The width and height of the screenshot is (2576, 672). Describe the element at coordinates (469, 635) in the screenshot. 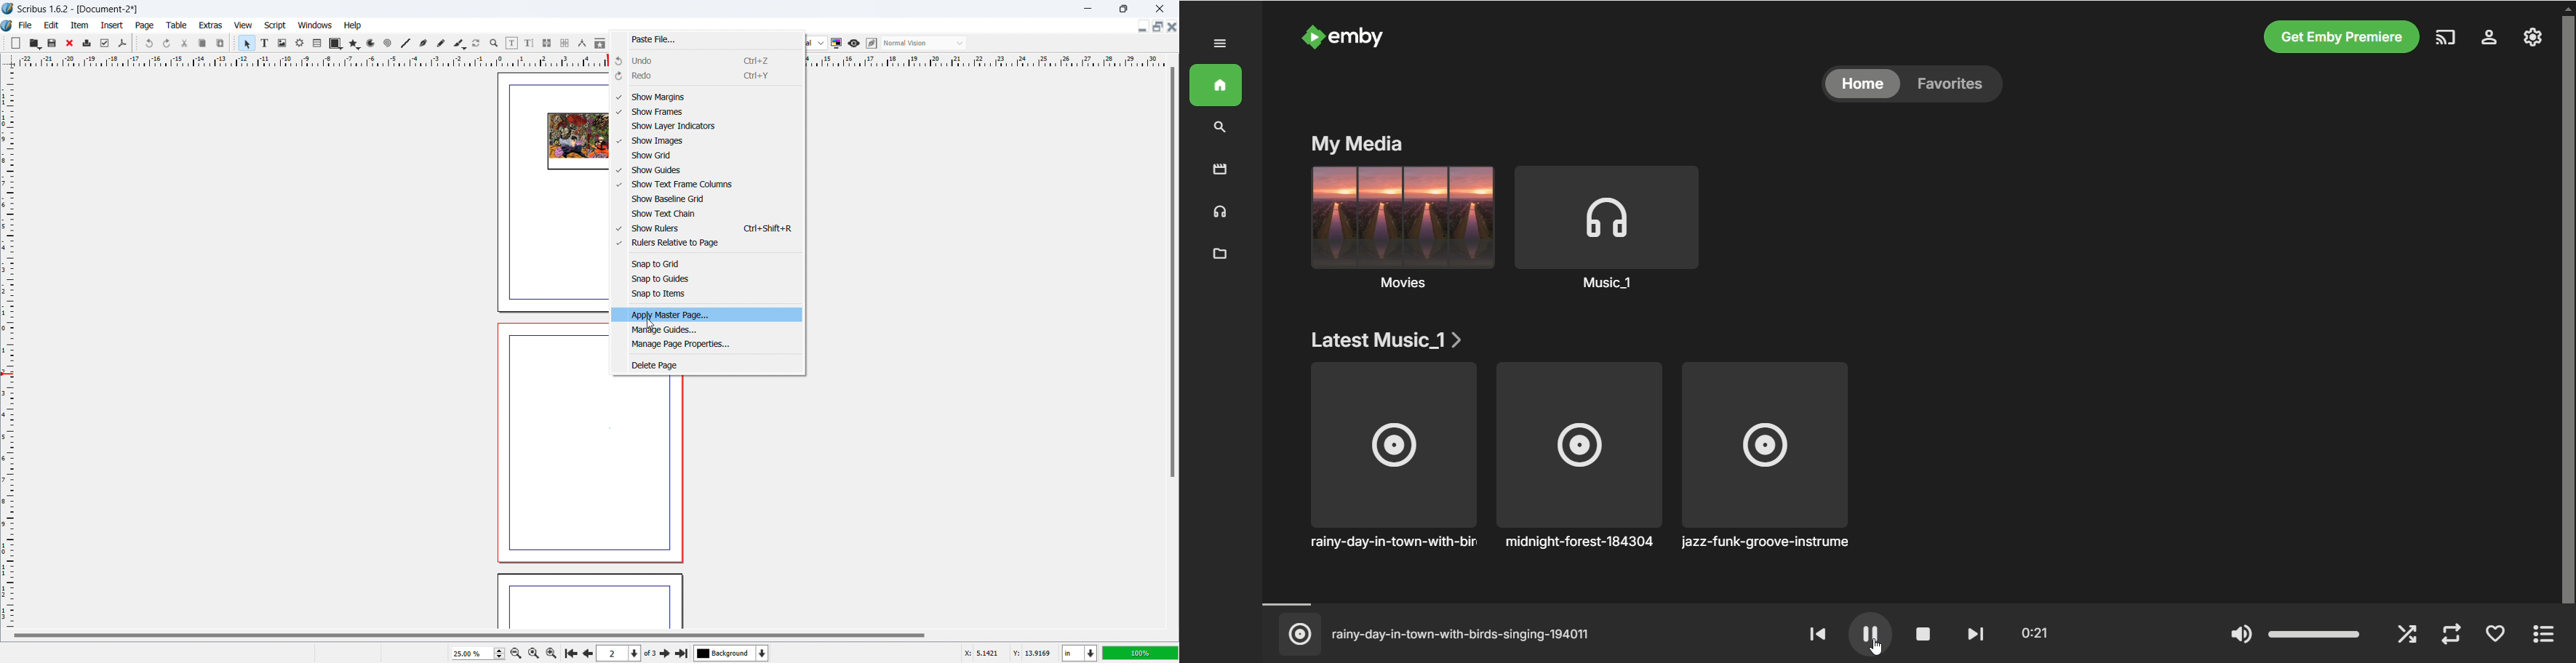

I see `horizontal scrollbar` at that location.